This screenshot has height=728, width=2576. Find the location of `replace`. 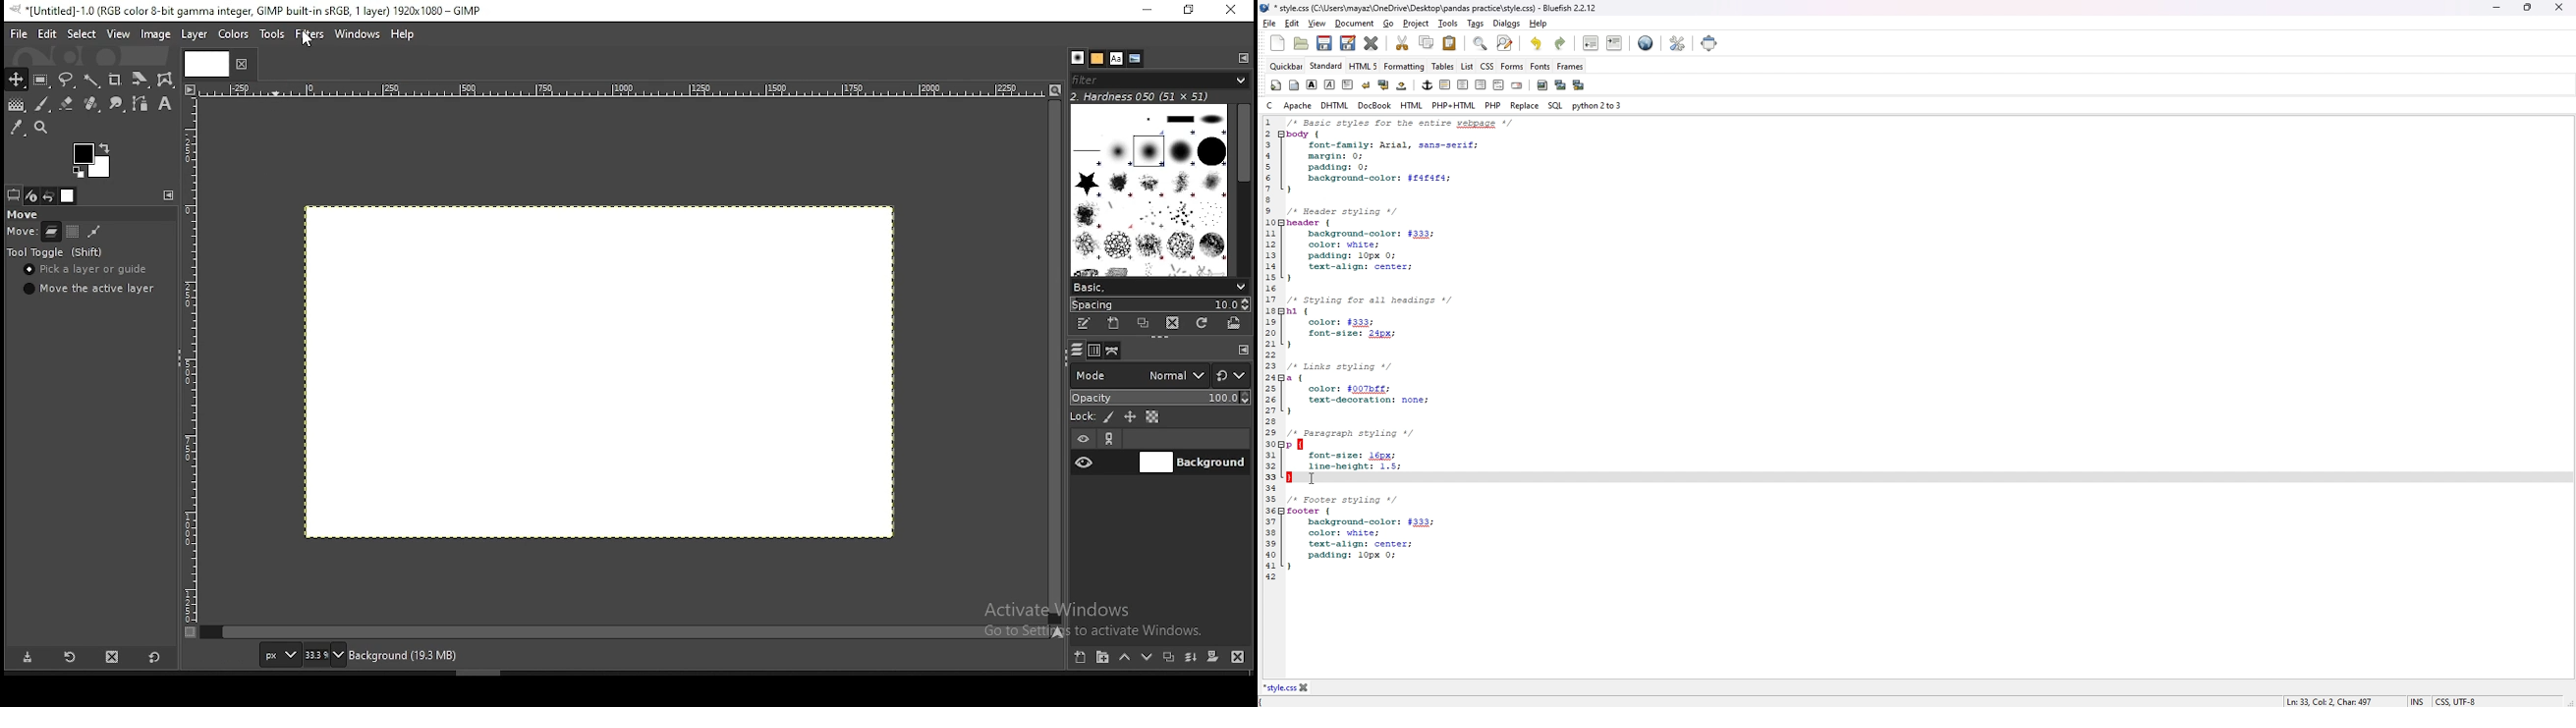

replace is located at coordinates (1525, 106).